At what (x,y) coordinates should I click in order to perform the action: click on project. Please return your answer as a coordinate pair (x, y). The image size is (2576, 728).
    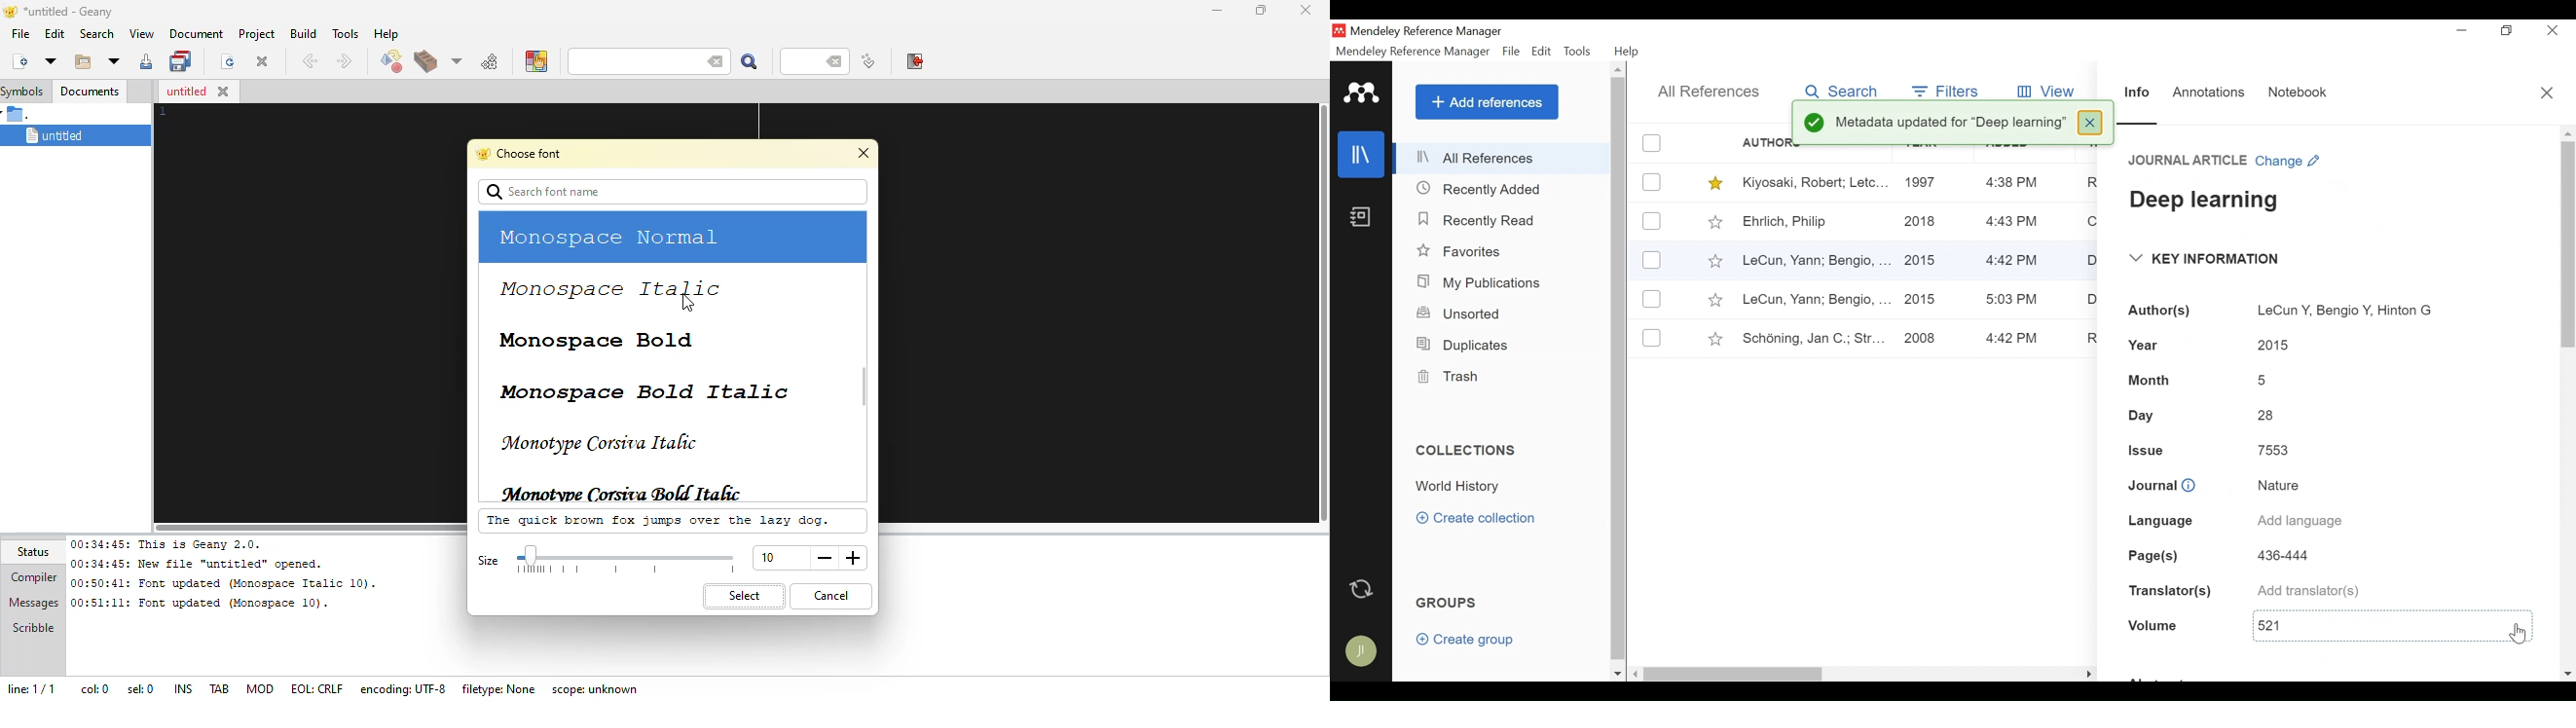
    Looking at the image, I should click on (256, 33).